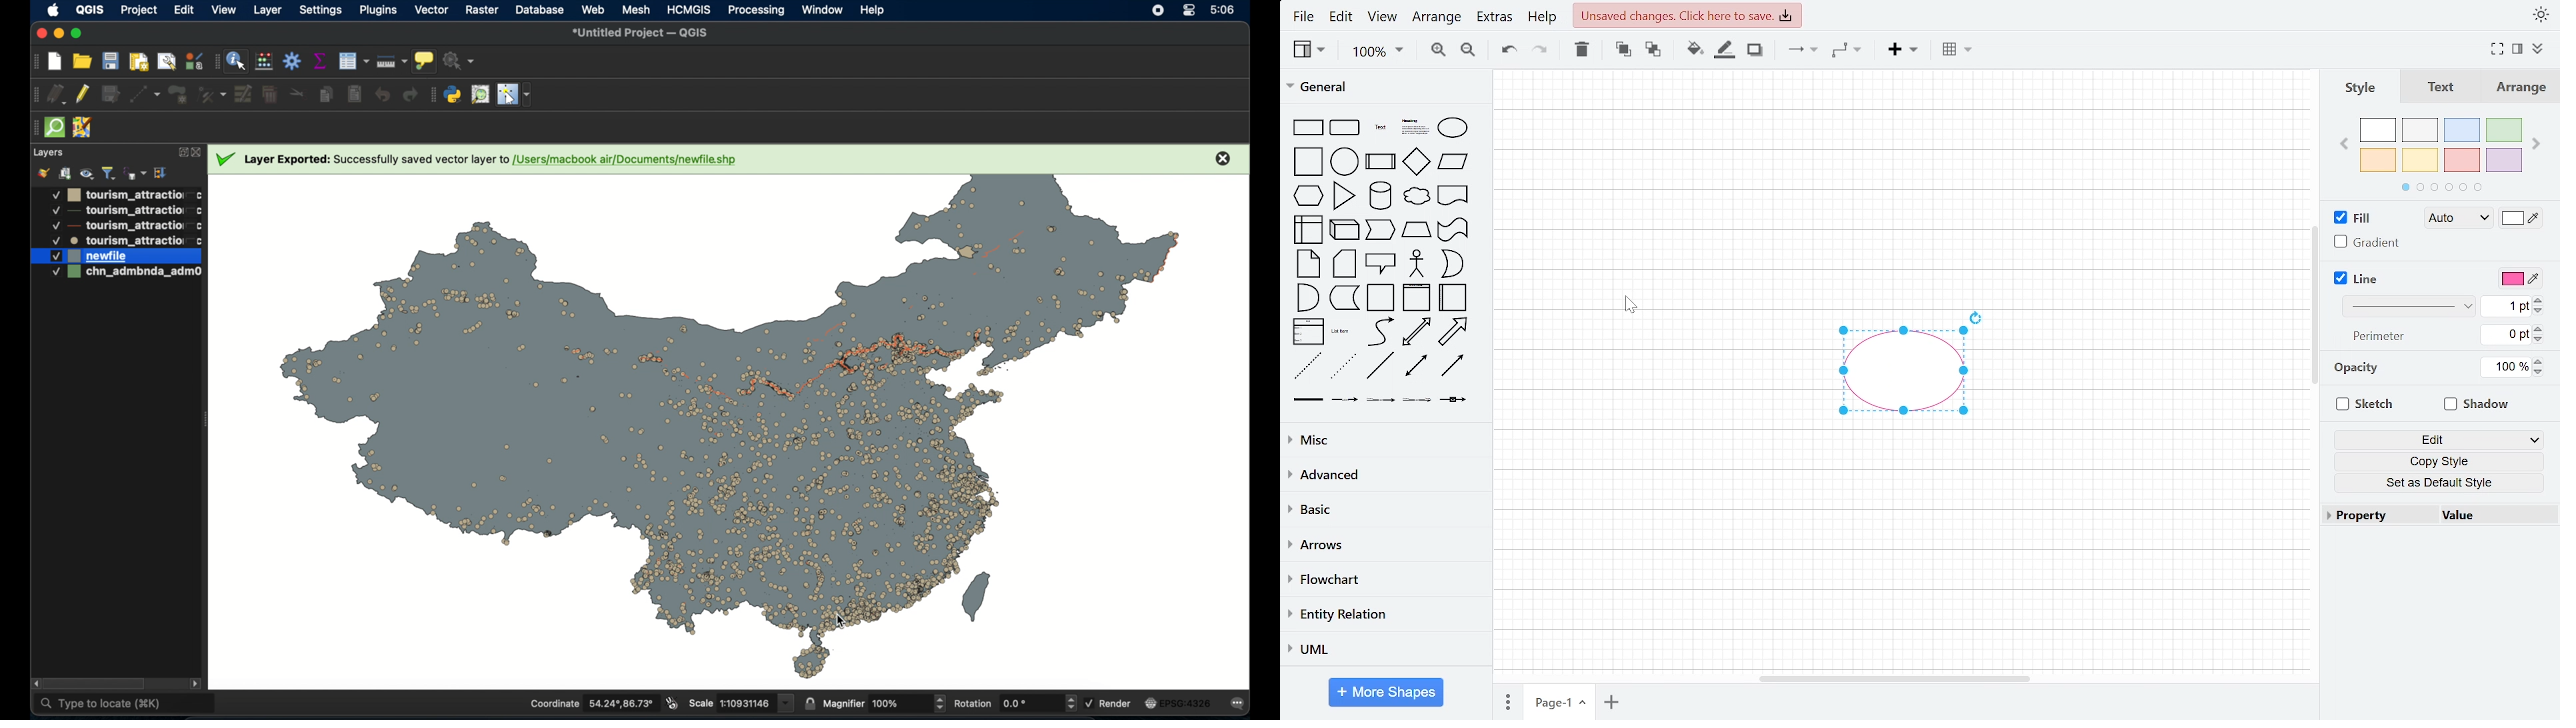  I want to click on parallelogram, so click(1455, 163).